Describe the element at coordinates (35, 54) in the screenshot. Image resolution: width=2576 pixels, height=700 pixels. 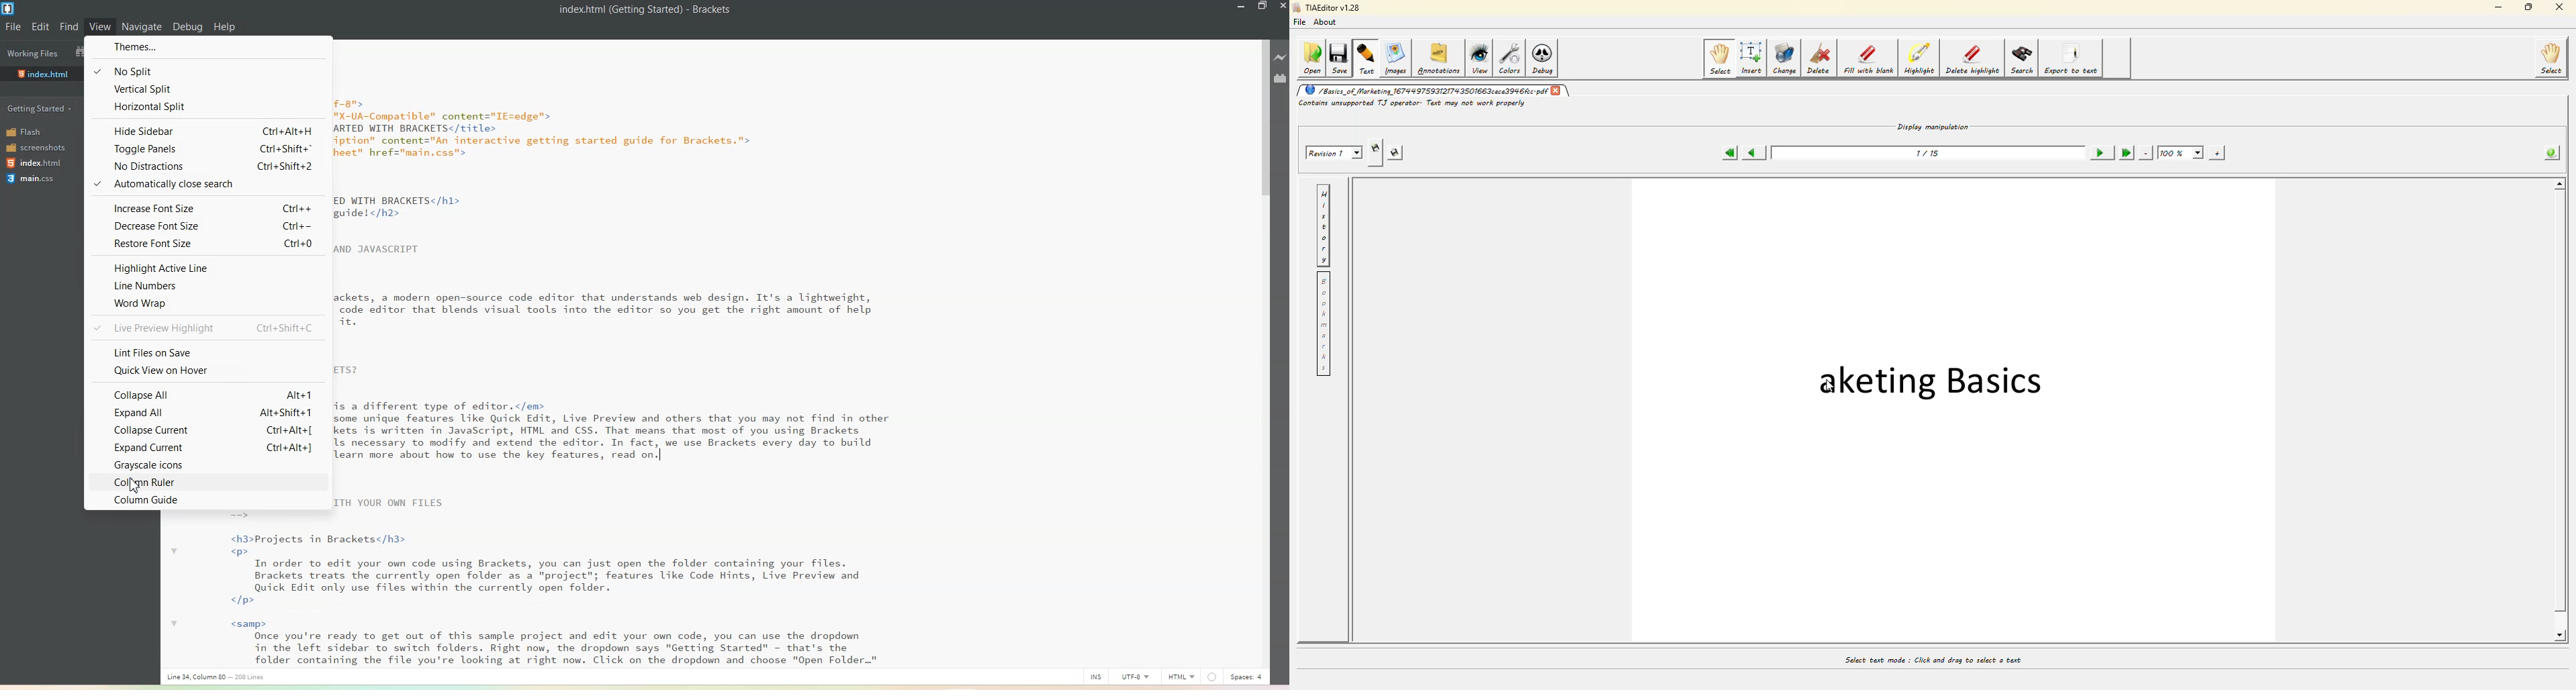
I see `Working Files` at that location.